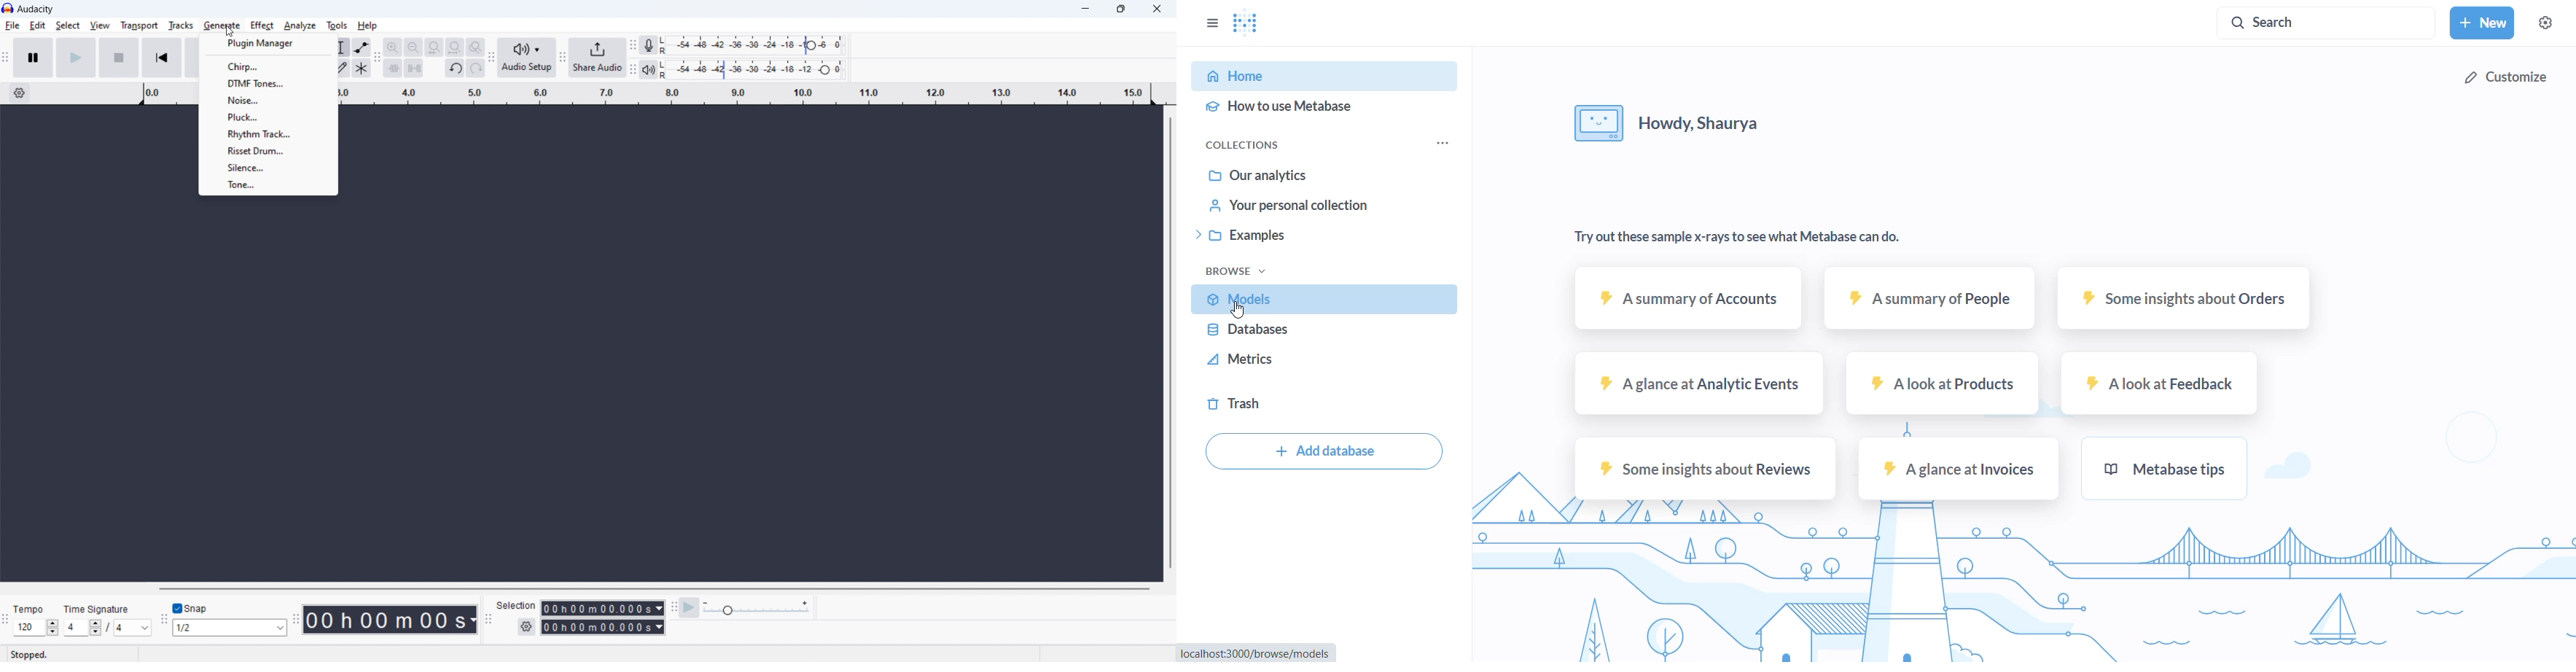 The height and width of the screenshot is (672, 2576). What do you see at coordinates (181, 25) in the screenshot?
I see `tracks` at bounding box center [181, 25].